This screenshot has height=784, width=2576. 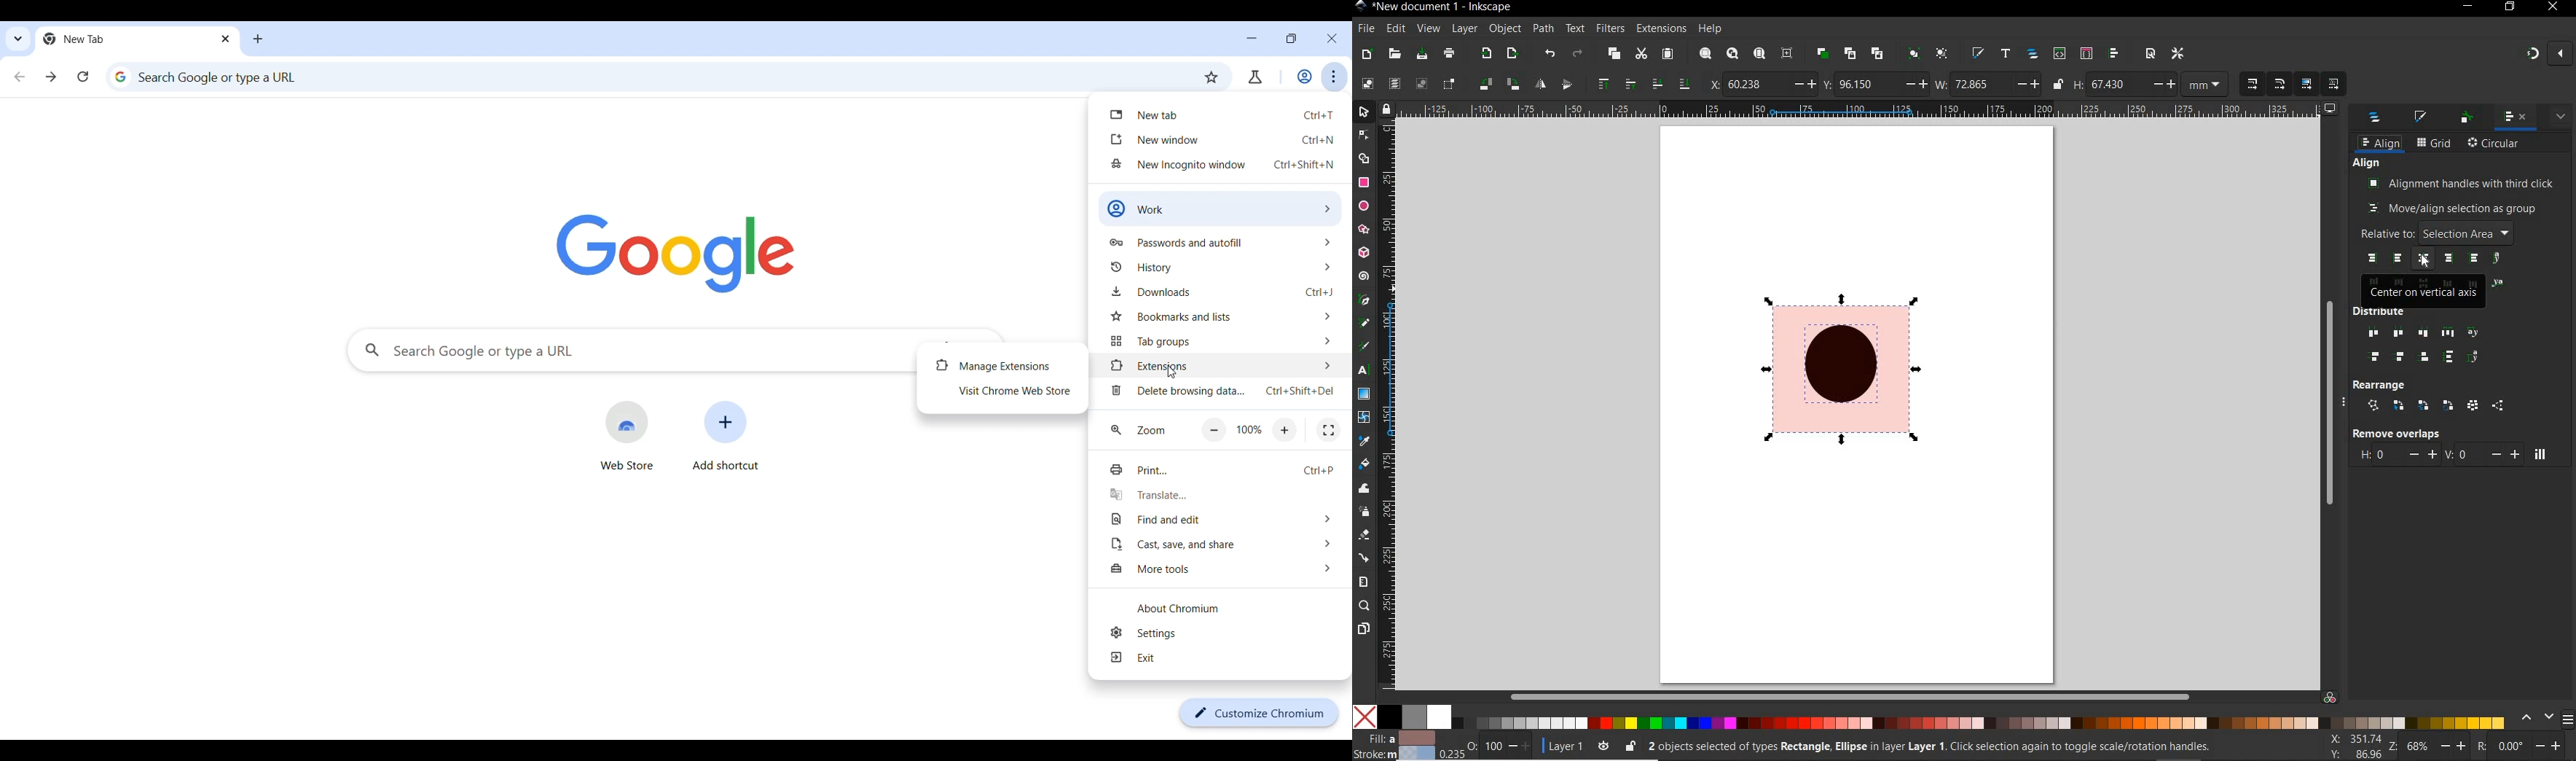 I want to click on ruler, so click(x=1388, y=404).